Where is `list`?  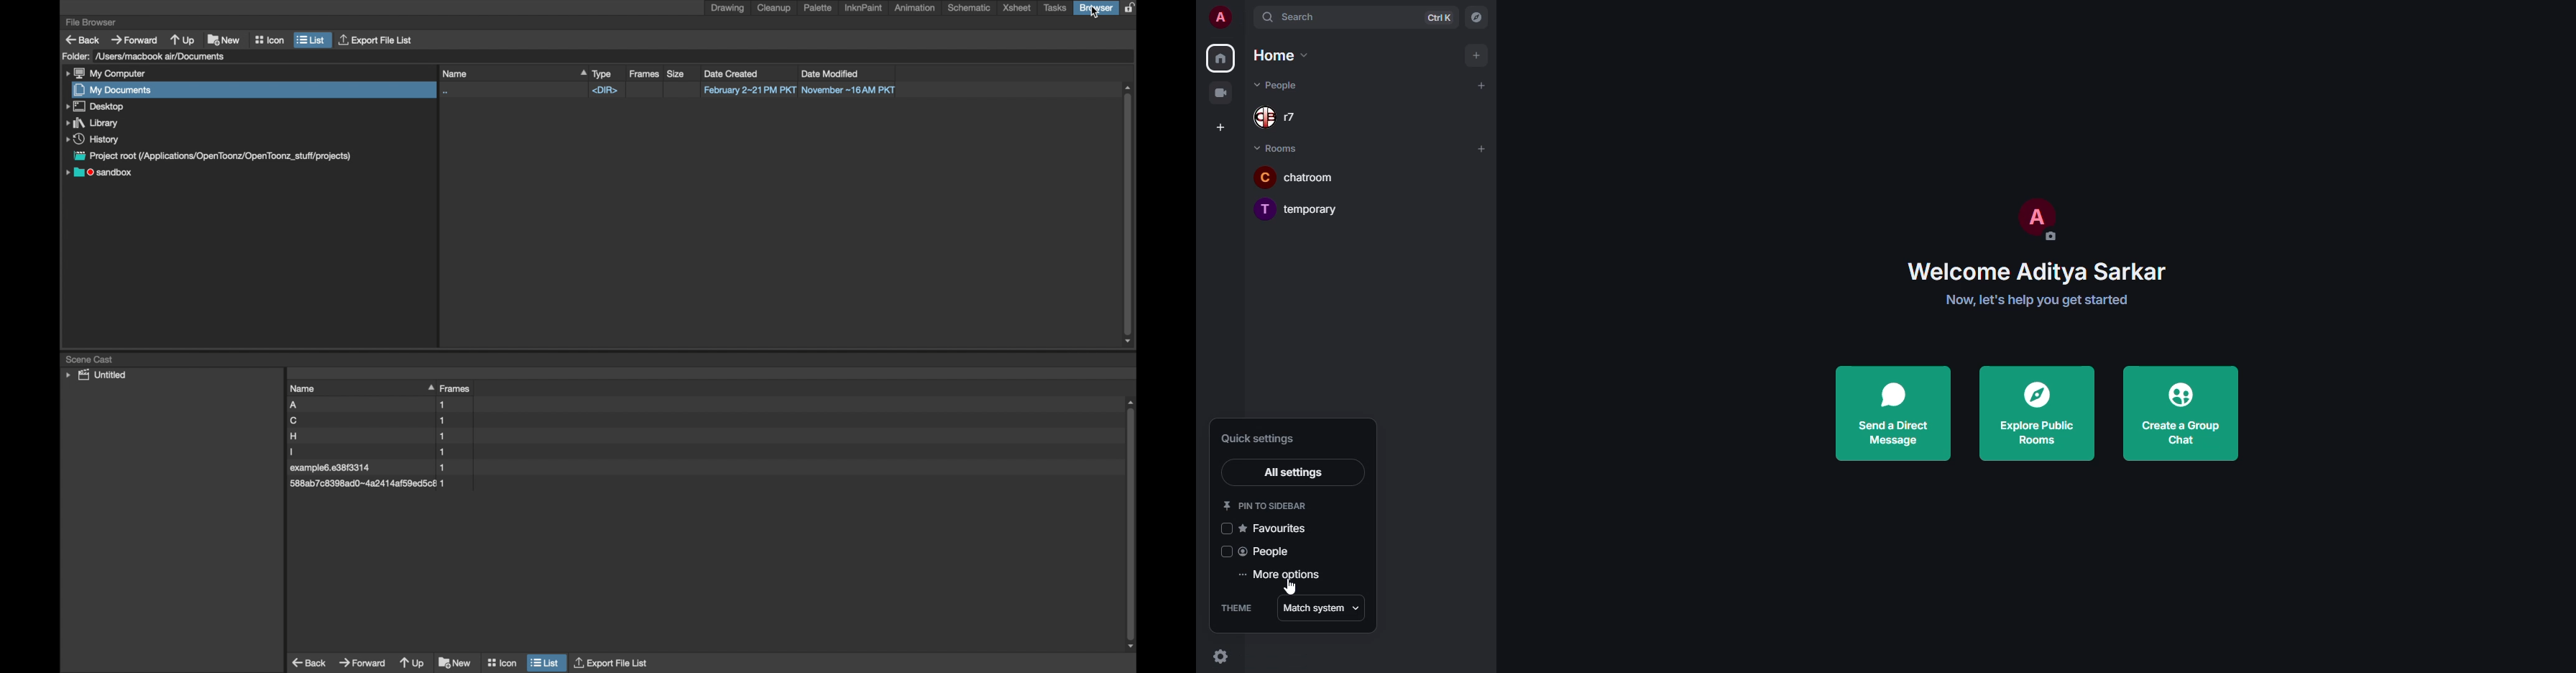 list is located at coordinates (545, 663).